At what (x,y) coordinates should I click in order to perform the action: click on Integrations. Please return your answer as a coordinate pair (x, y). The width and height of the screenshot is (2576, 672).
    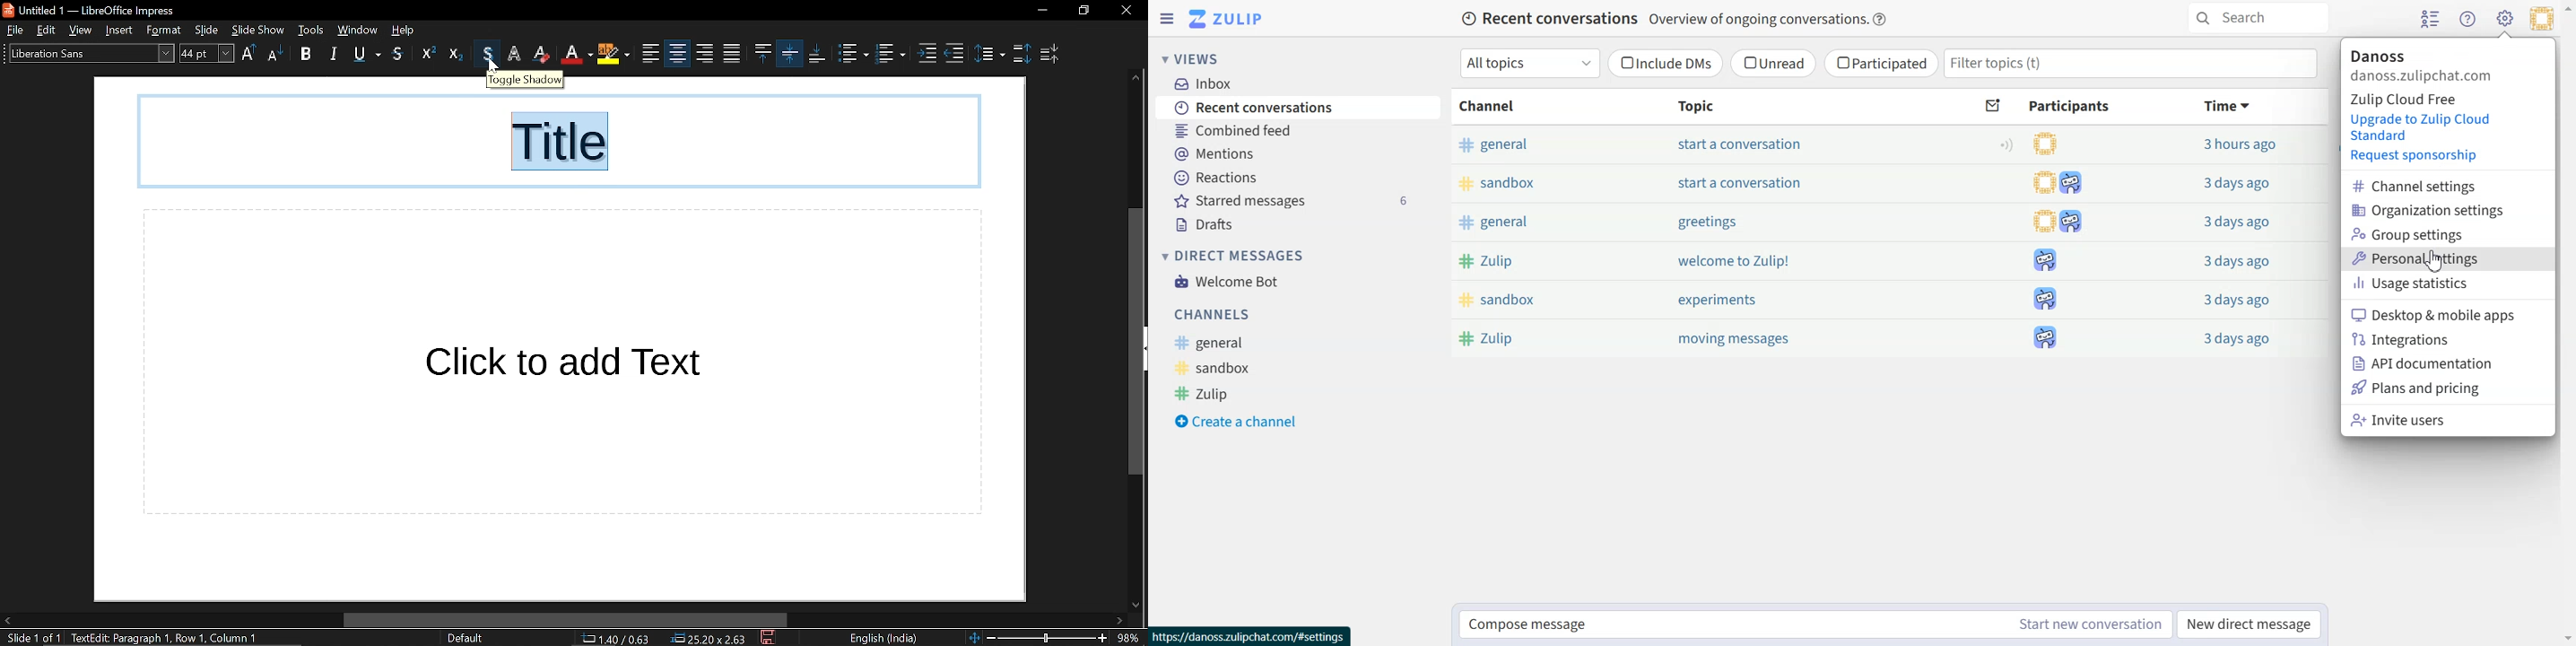
    Looking at the image, I should click on (2449, 339).